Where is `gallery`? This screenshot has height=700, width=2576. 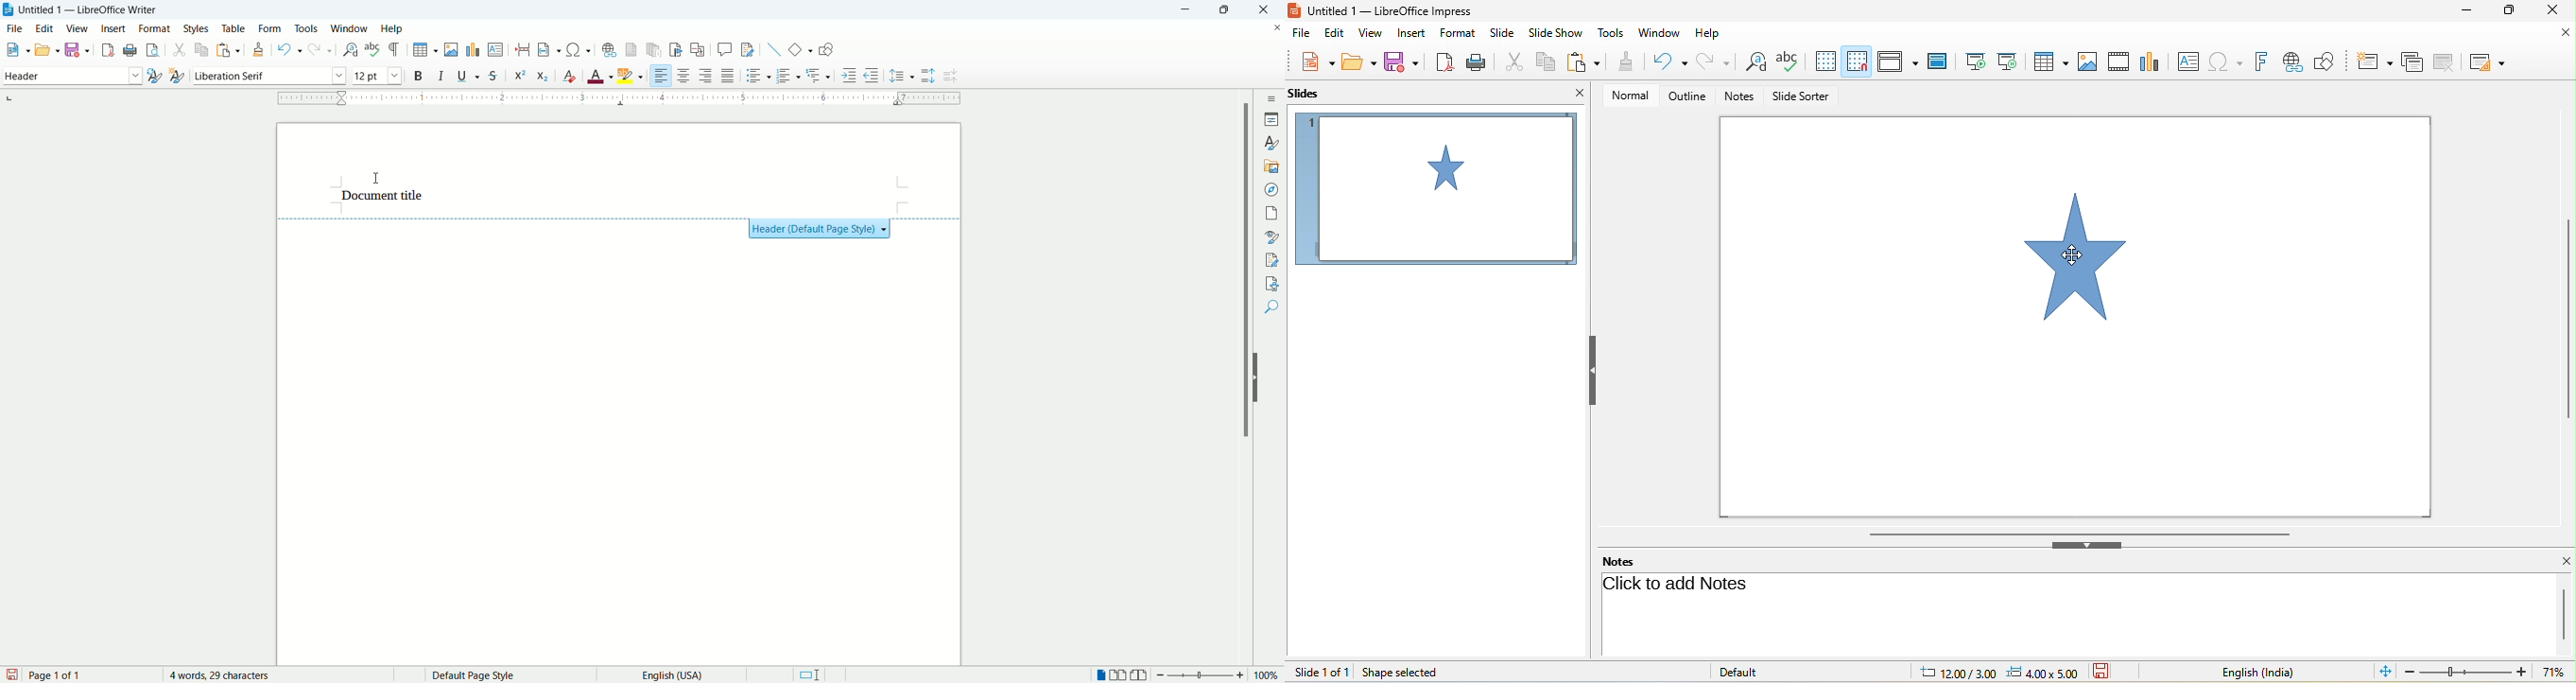 gallery is located at coordinates (1271, 167).